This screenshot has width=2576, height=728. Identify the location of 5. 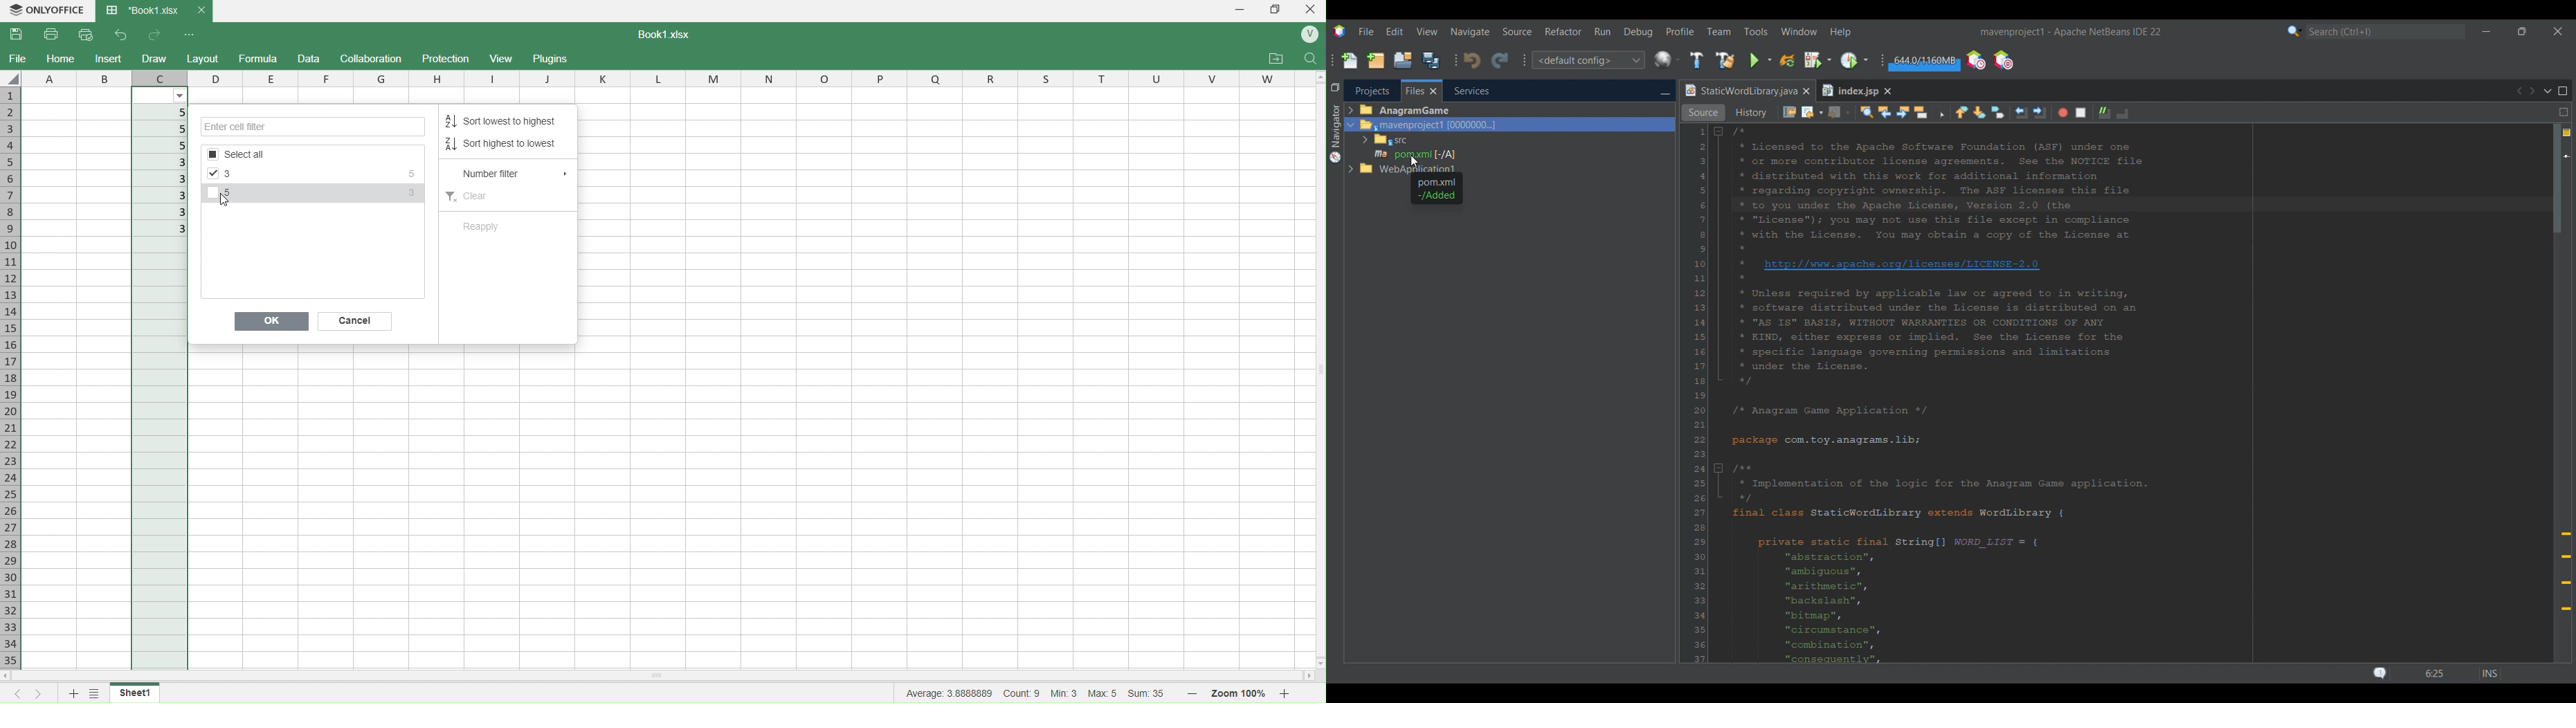
(406, 175).